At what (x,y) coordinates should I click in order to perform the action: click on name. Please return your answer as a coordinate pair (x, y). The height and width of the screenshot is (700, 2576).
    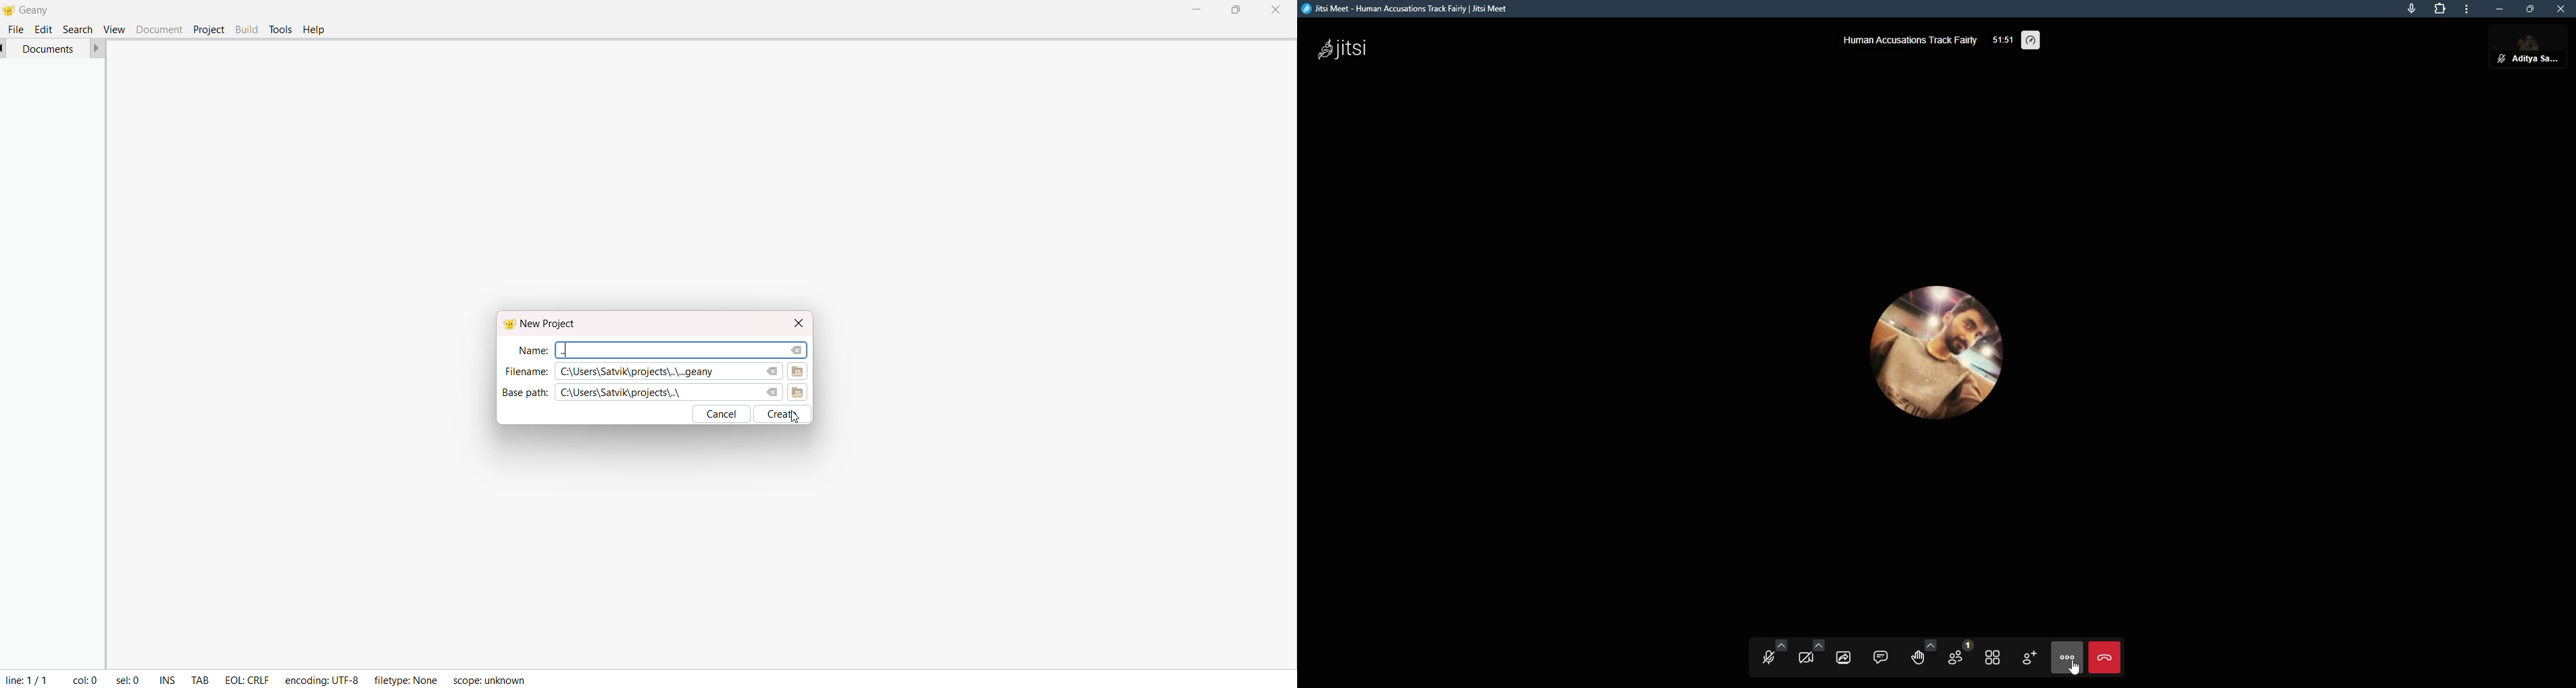
    Looking at the image, I should click on (532, 349).